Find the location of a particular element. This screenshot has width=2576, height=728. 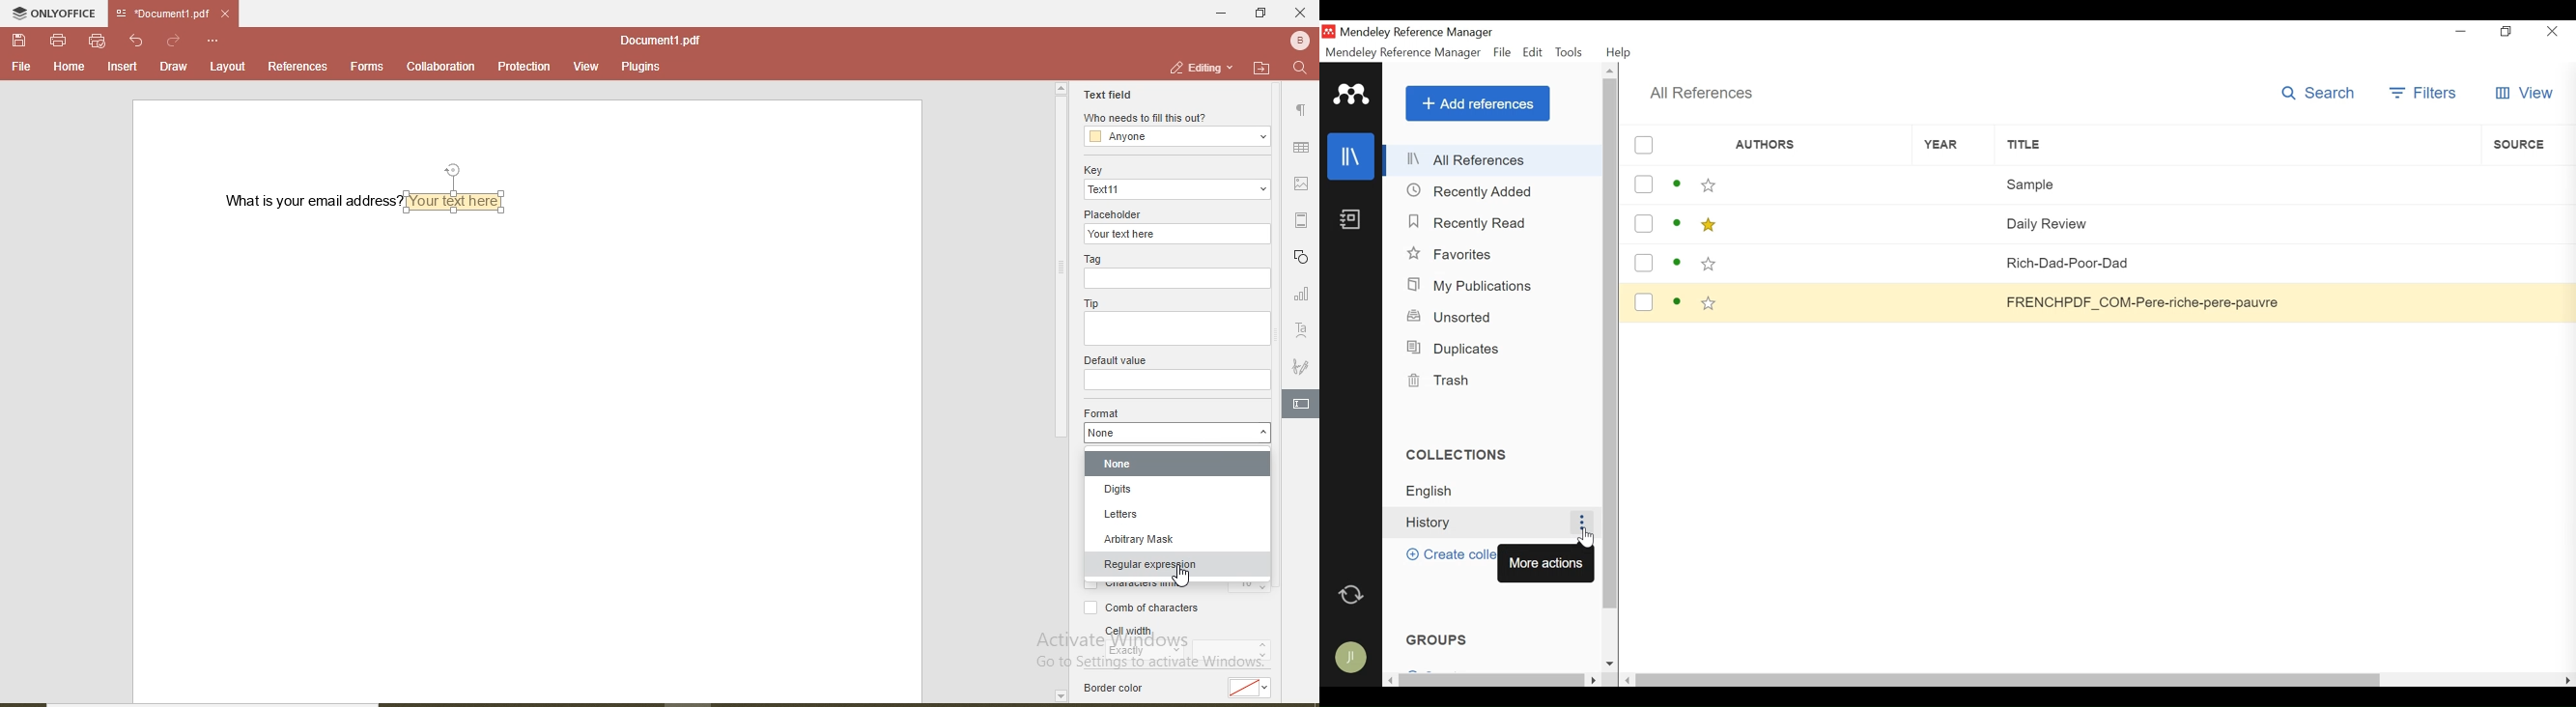

what is your email address? is located at coordinates (305, 201).